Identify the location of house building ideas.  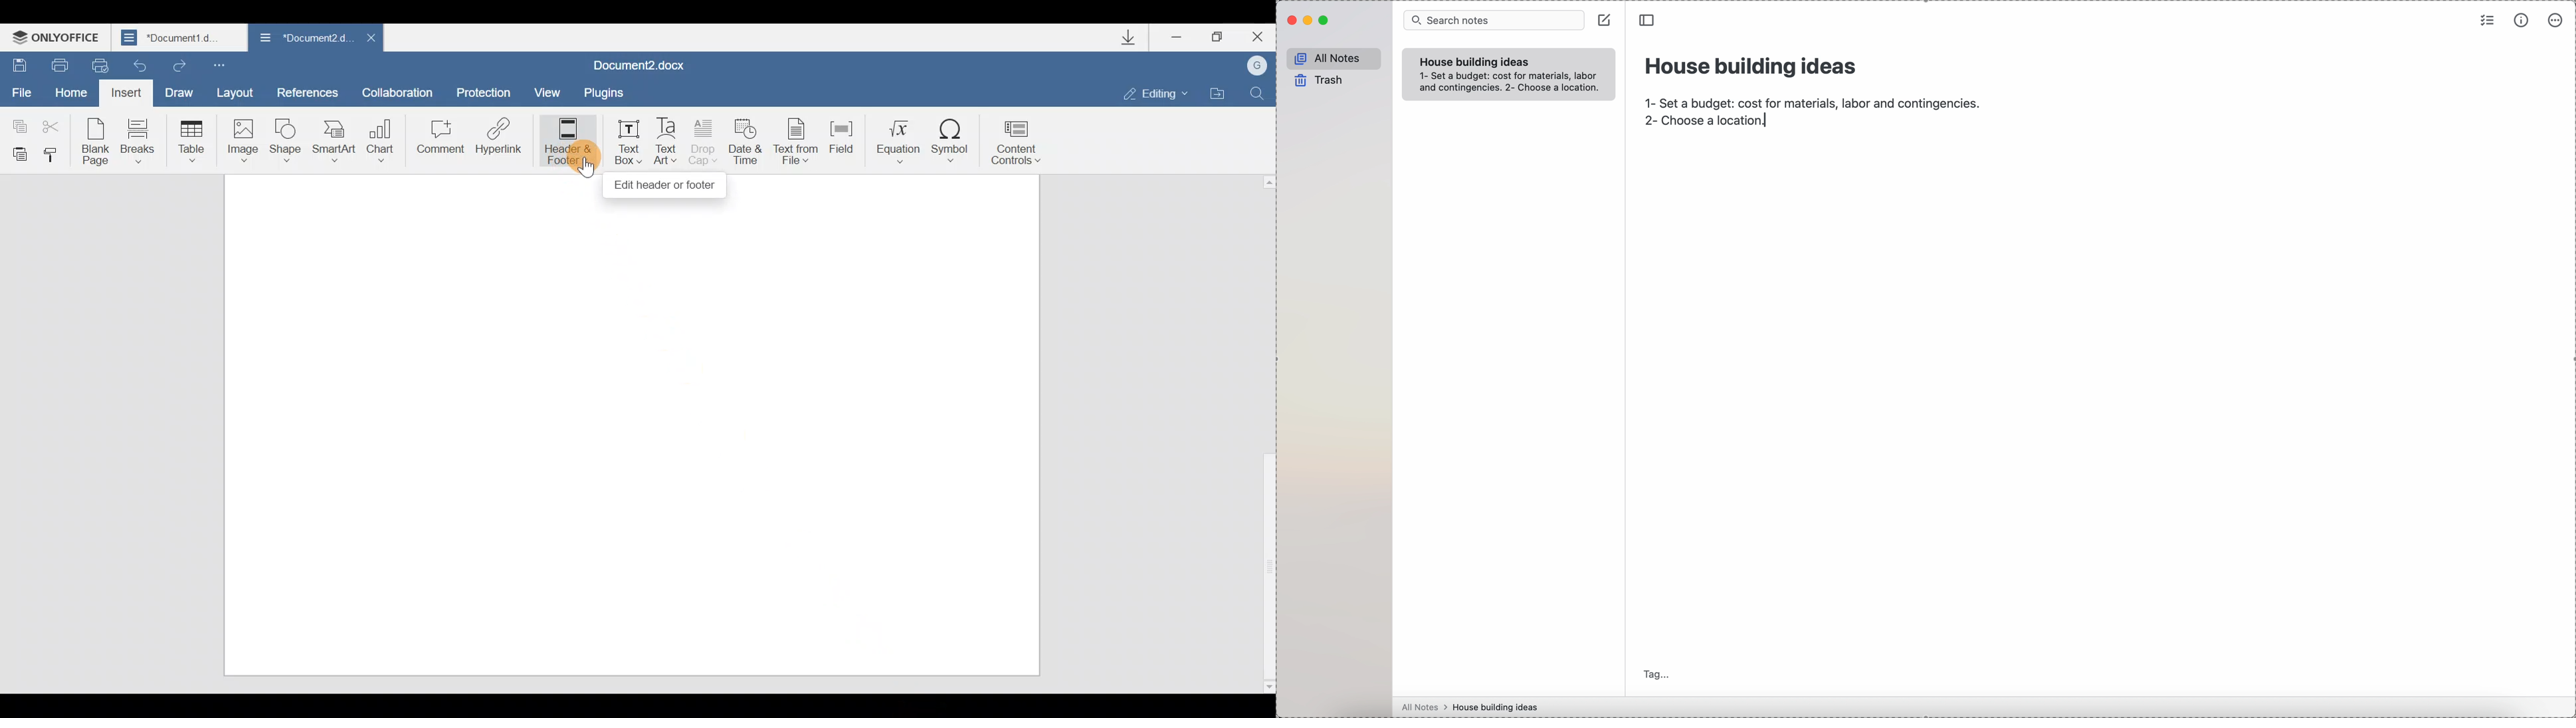
(1475, 62).